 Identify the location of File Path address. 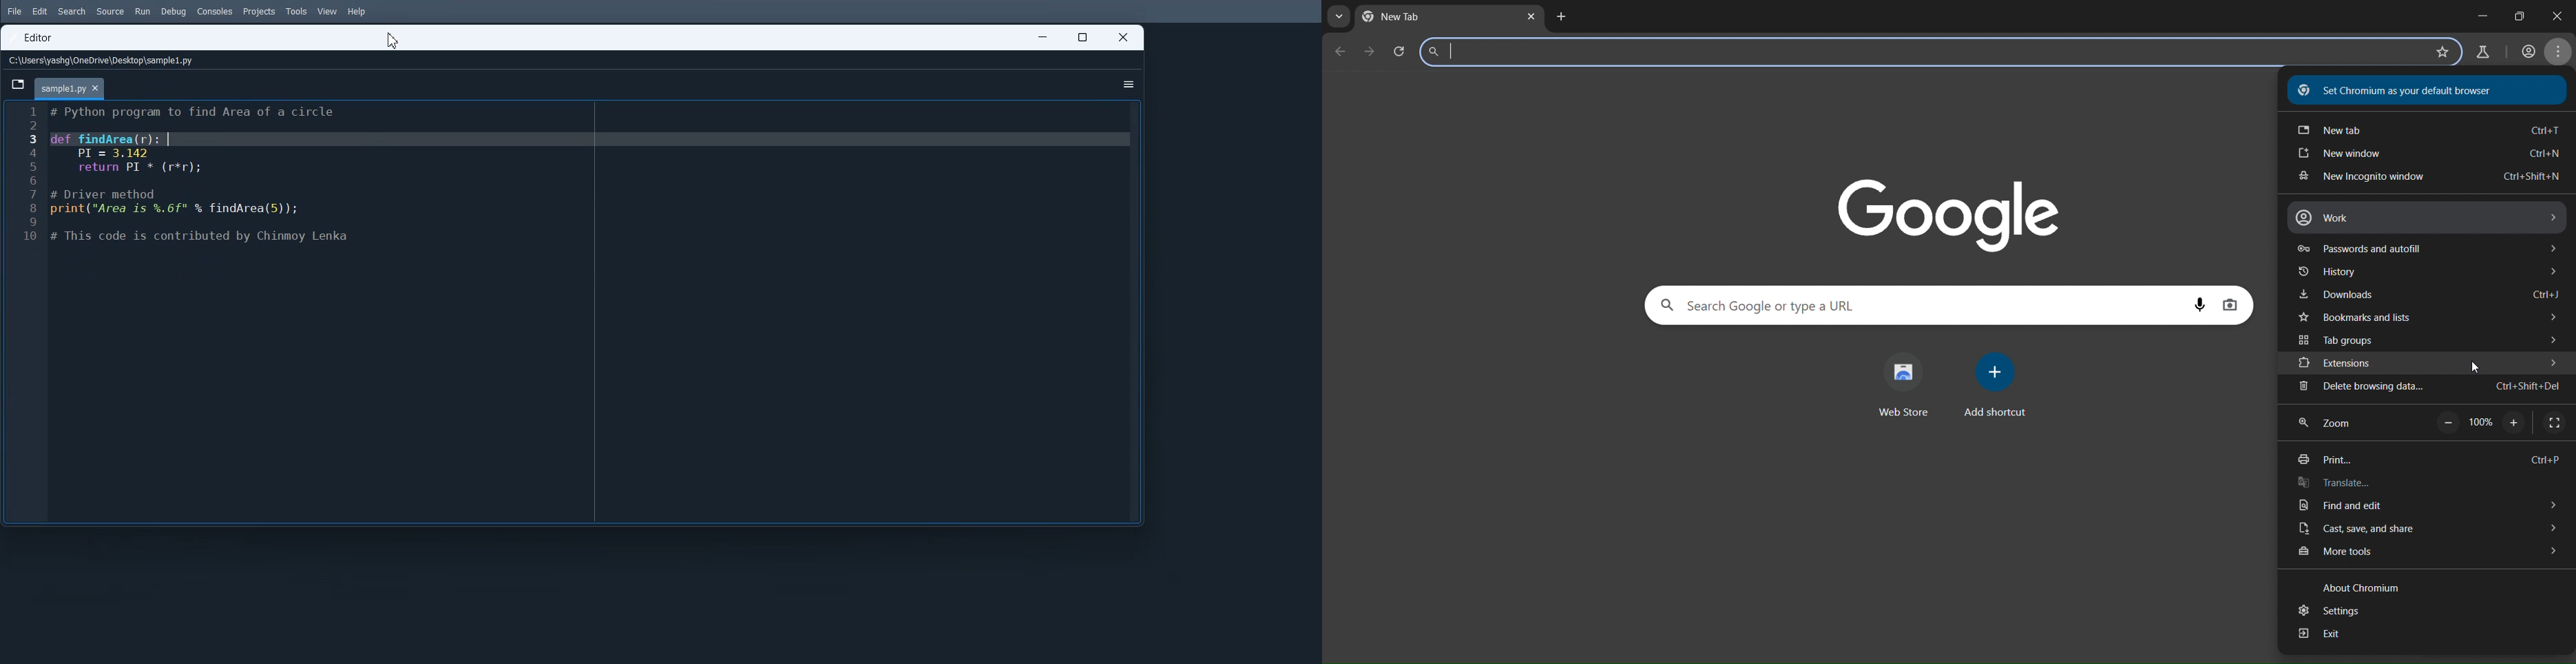
(103, 59).